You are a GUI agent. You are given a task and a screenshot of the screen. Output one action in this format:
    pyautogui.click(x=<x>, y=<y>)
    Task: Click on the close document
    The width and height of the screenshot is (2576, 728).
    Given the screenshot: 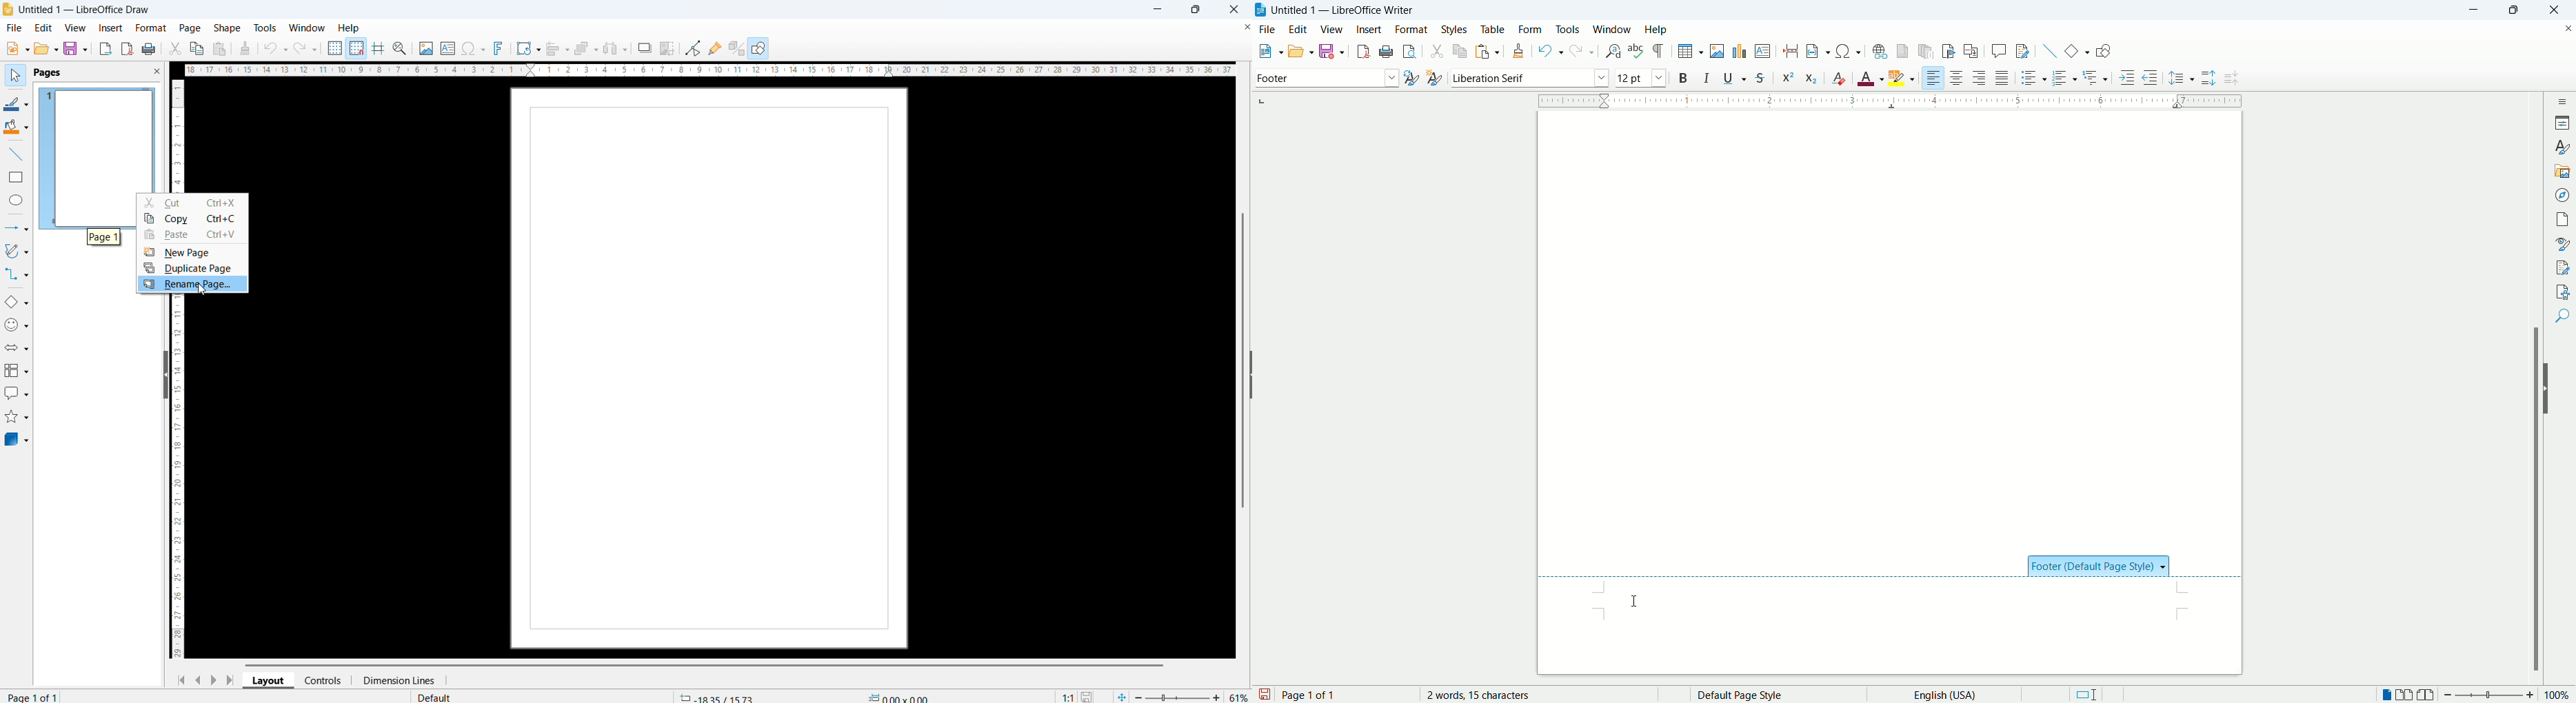 What is the action you would take?
    pyautogui.click(x=2565, y=27)
    